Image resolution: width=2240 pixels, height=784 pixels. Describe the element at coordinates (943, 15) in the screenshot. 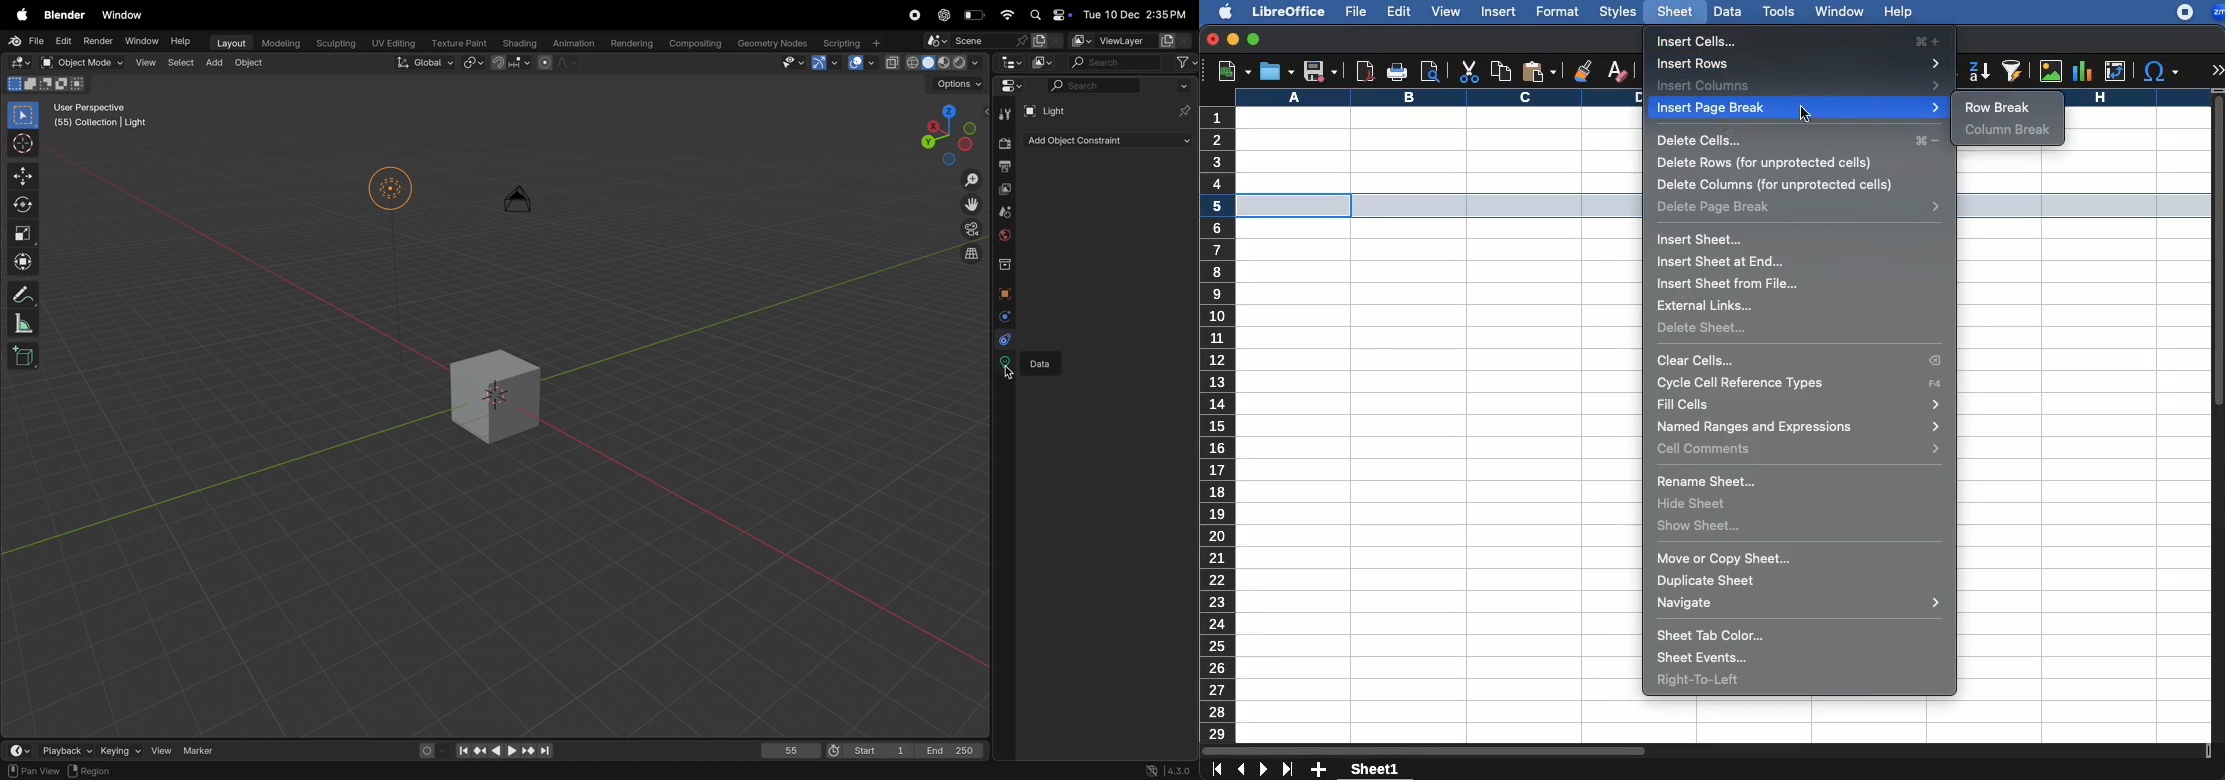

I see `cahtgpt` at that location.